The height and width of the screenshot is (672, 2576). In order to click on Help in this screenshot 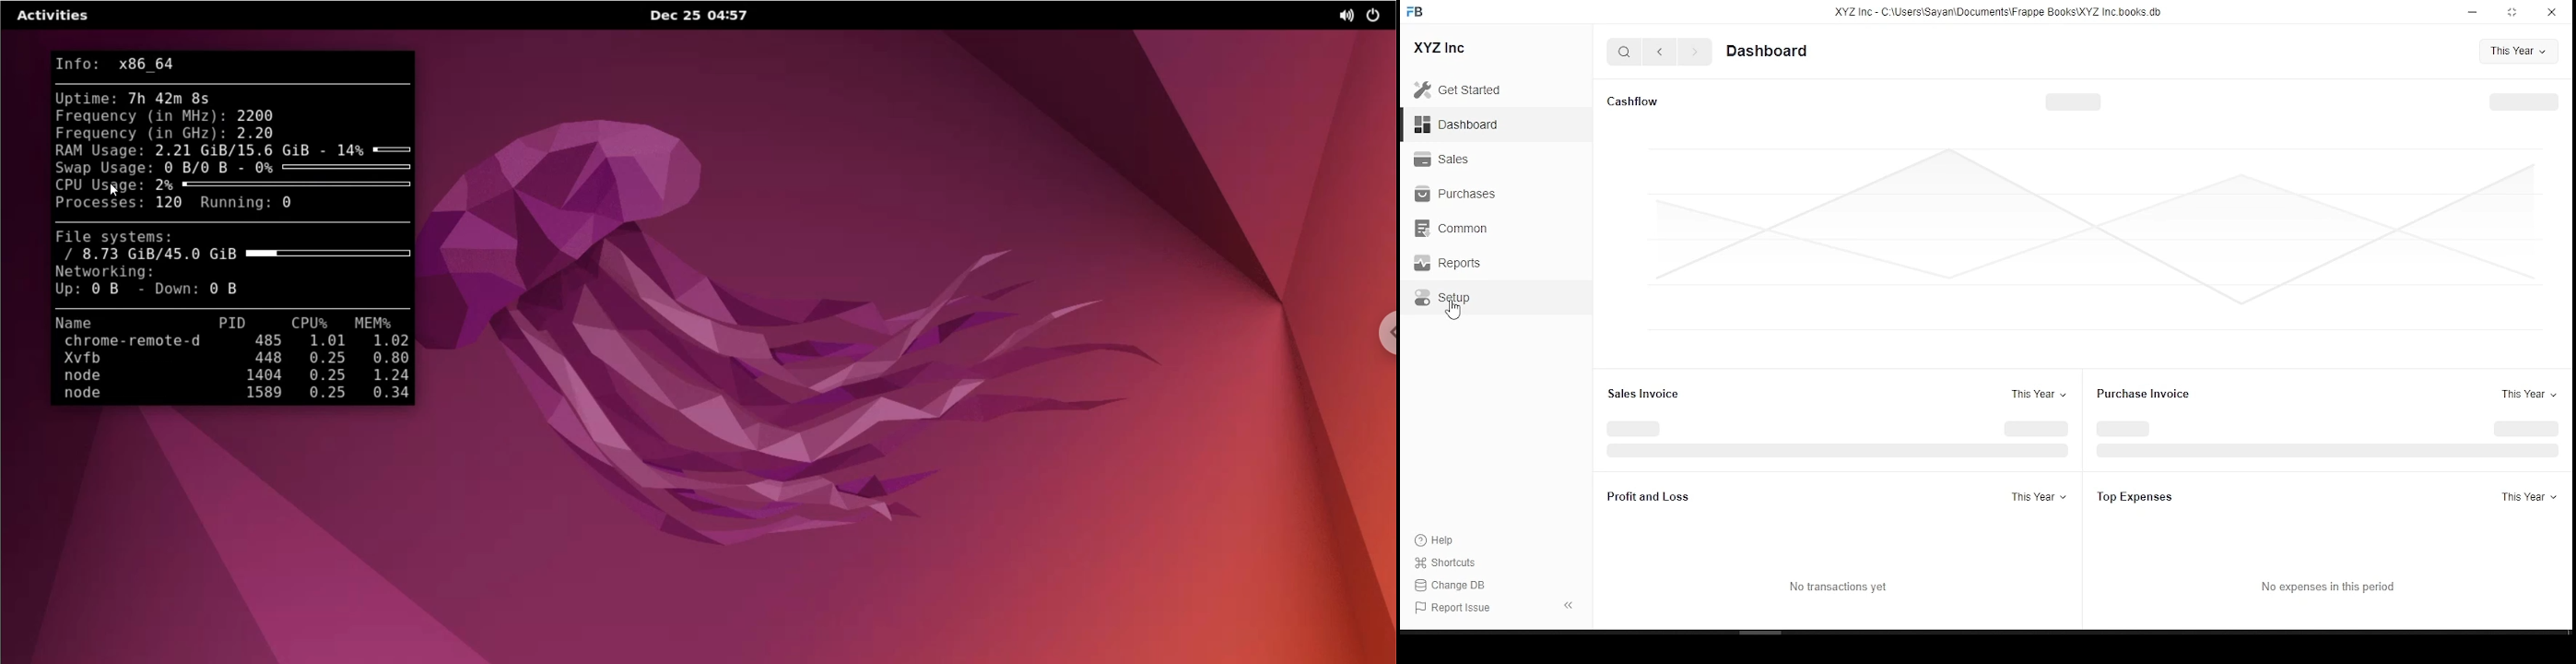, I will do `click(1437, 541)`.